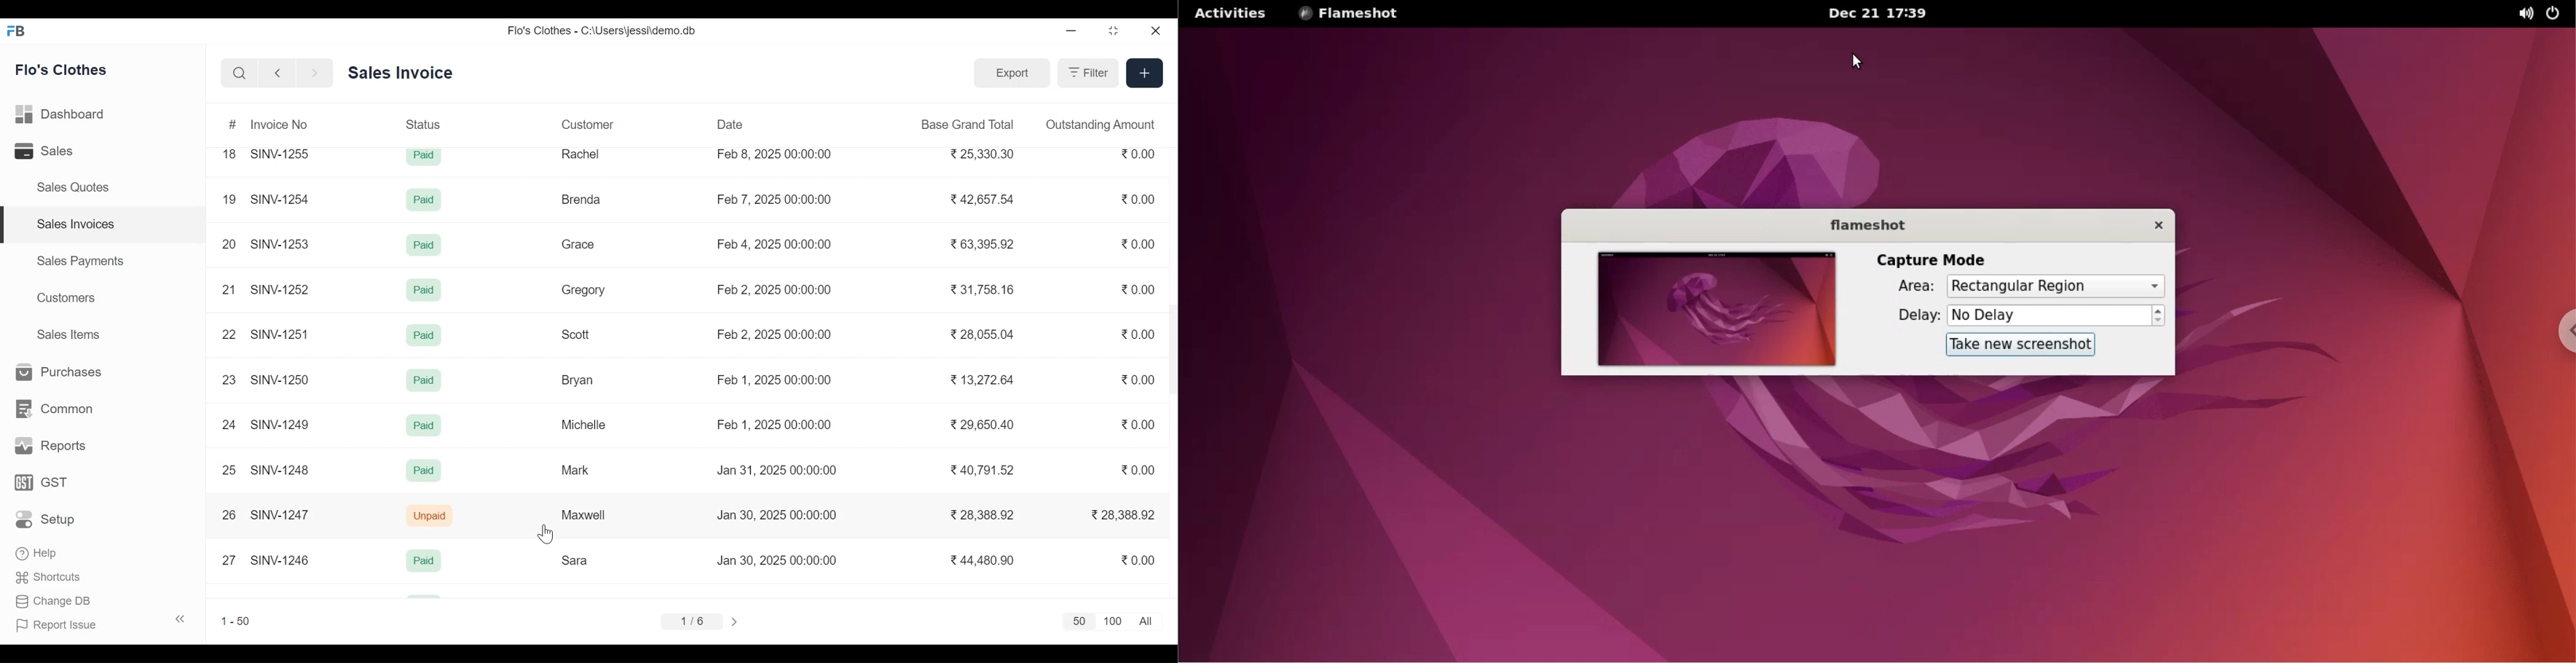  Describe the element at coordinates (774, 154) in the screenshot. I see `Feb 8, 2025 00:00:00` at that location.